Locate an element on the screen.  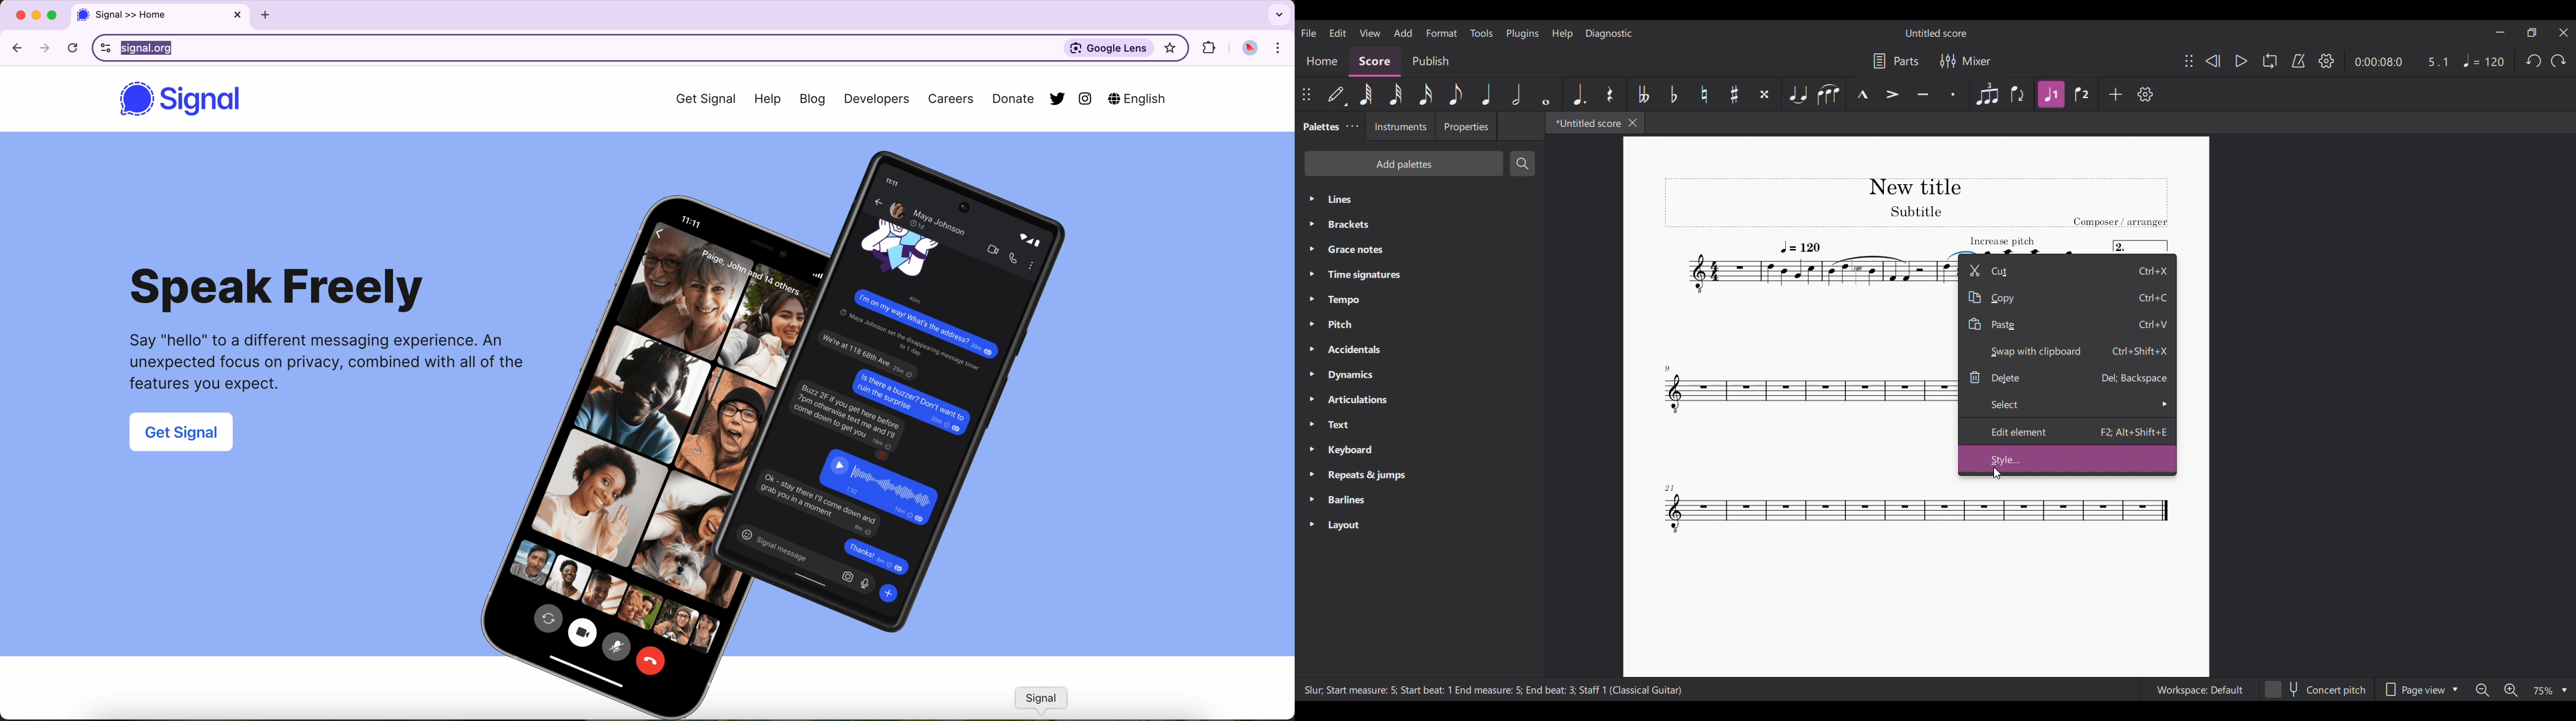
*Untitled score, current tab is located at coordinates (1585, 123).